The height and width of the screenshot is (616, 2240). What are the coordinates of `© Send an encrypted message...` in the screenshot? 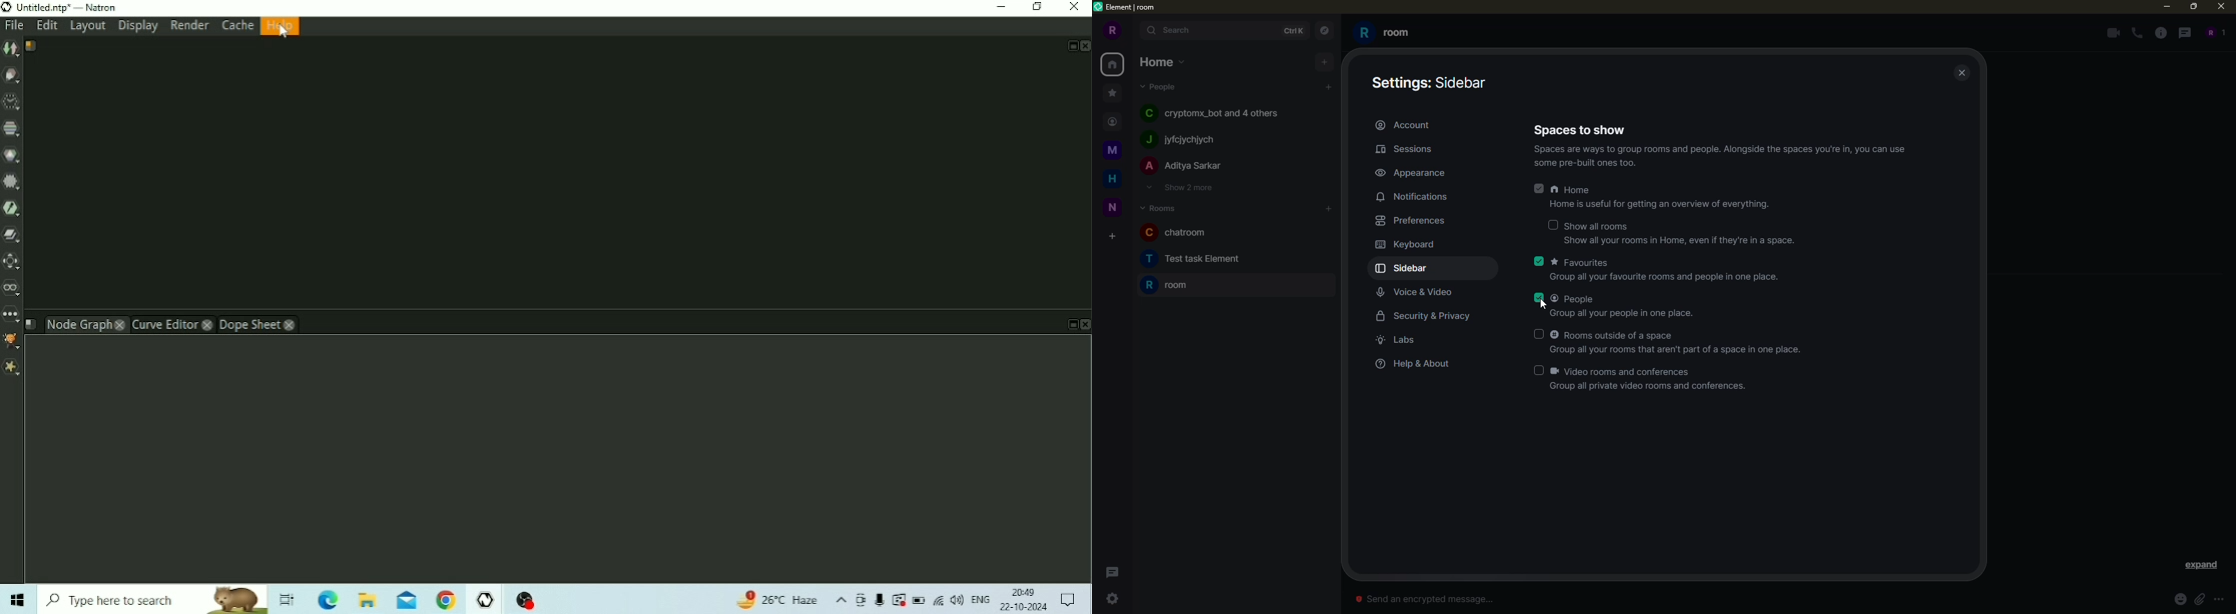 It's located at (1440, 599).